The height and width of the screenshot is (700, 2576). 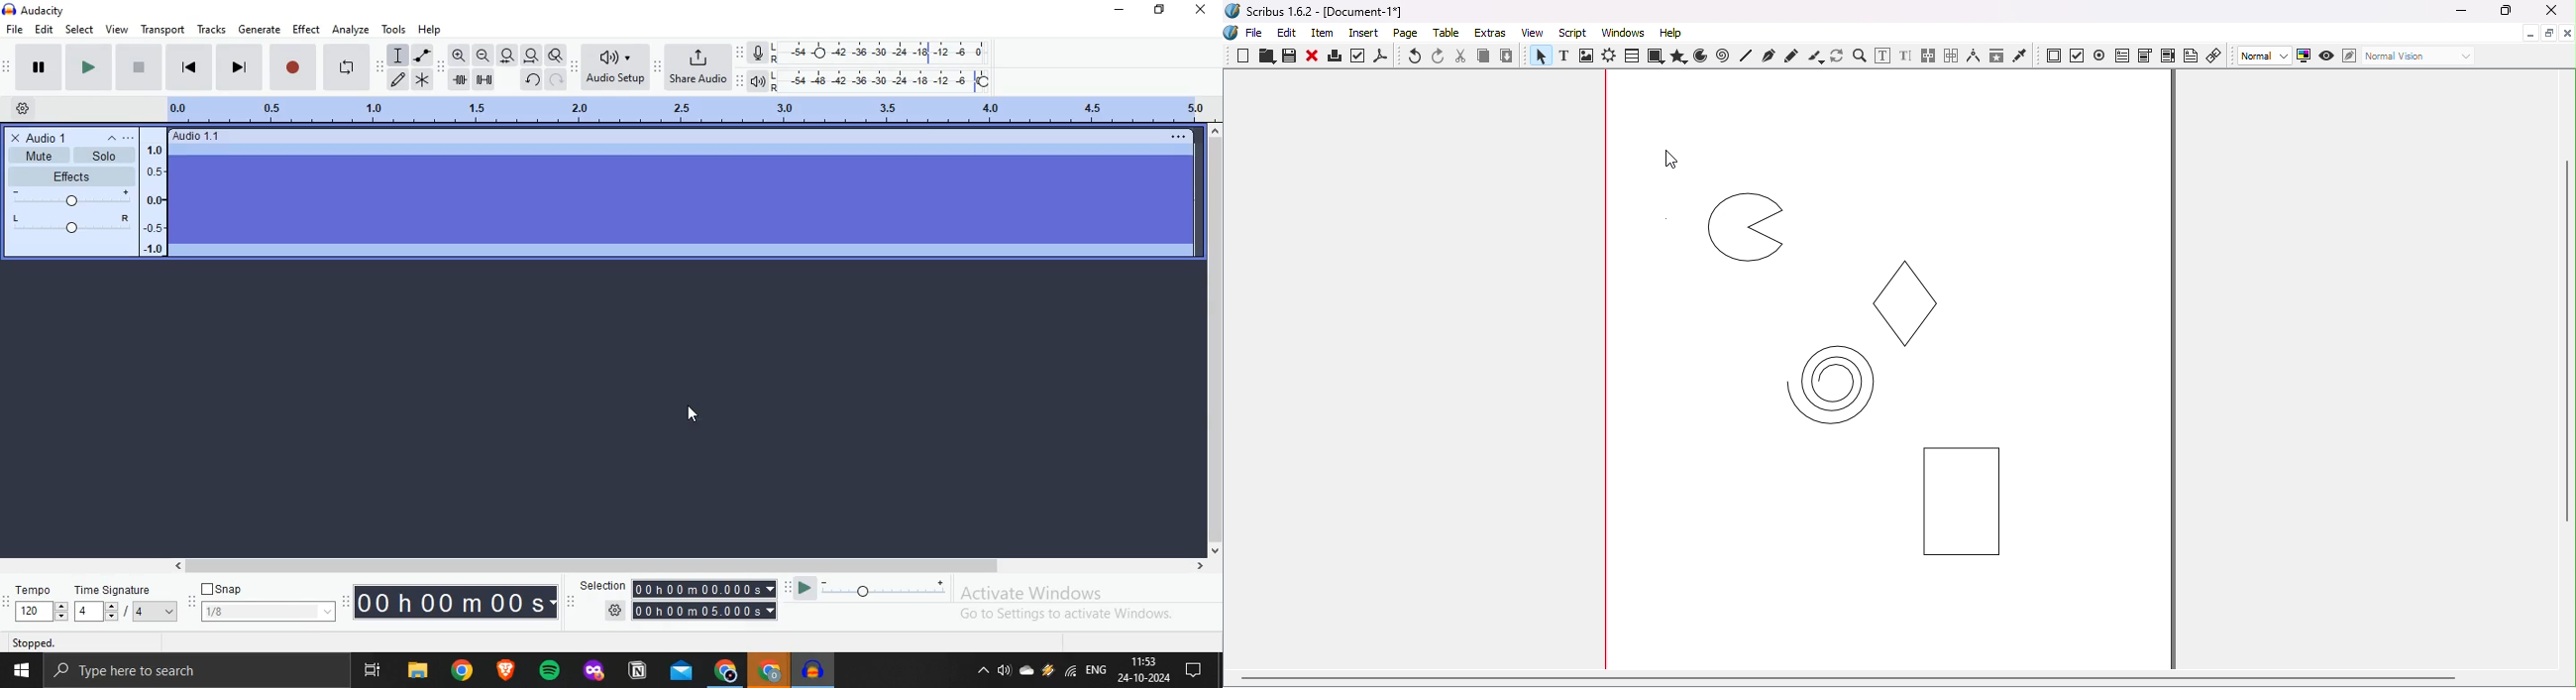 What do you see at coordinates (1700, 57) in the screenshot?
I see `Arc` at bounding box center [1700, 57].